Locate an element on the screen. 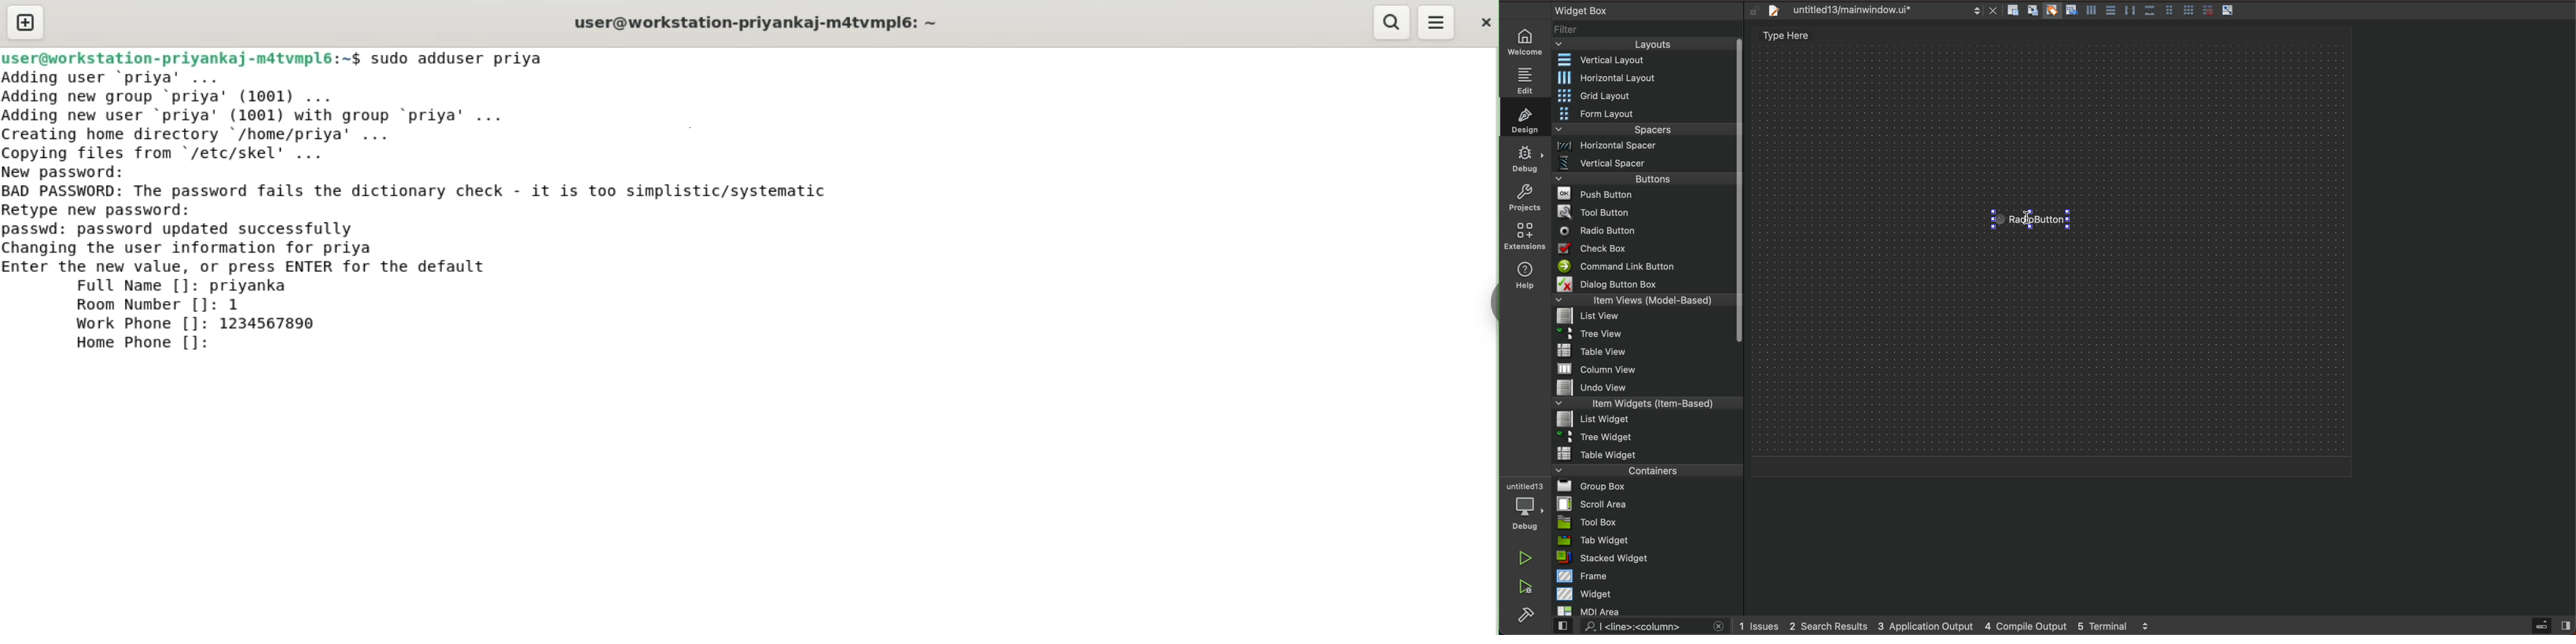  vertical spacer is located at coordinates (1644, 165).